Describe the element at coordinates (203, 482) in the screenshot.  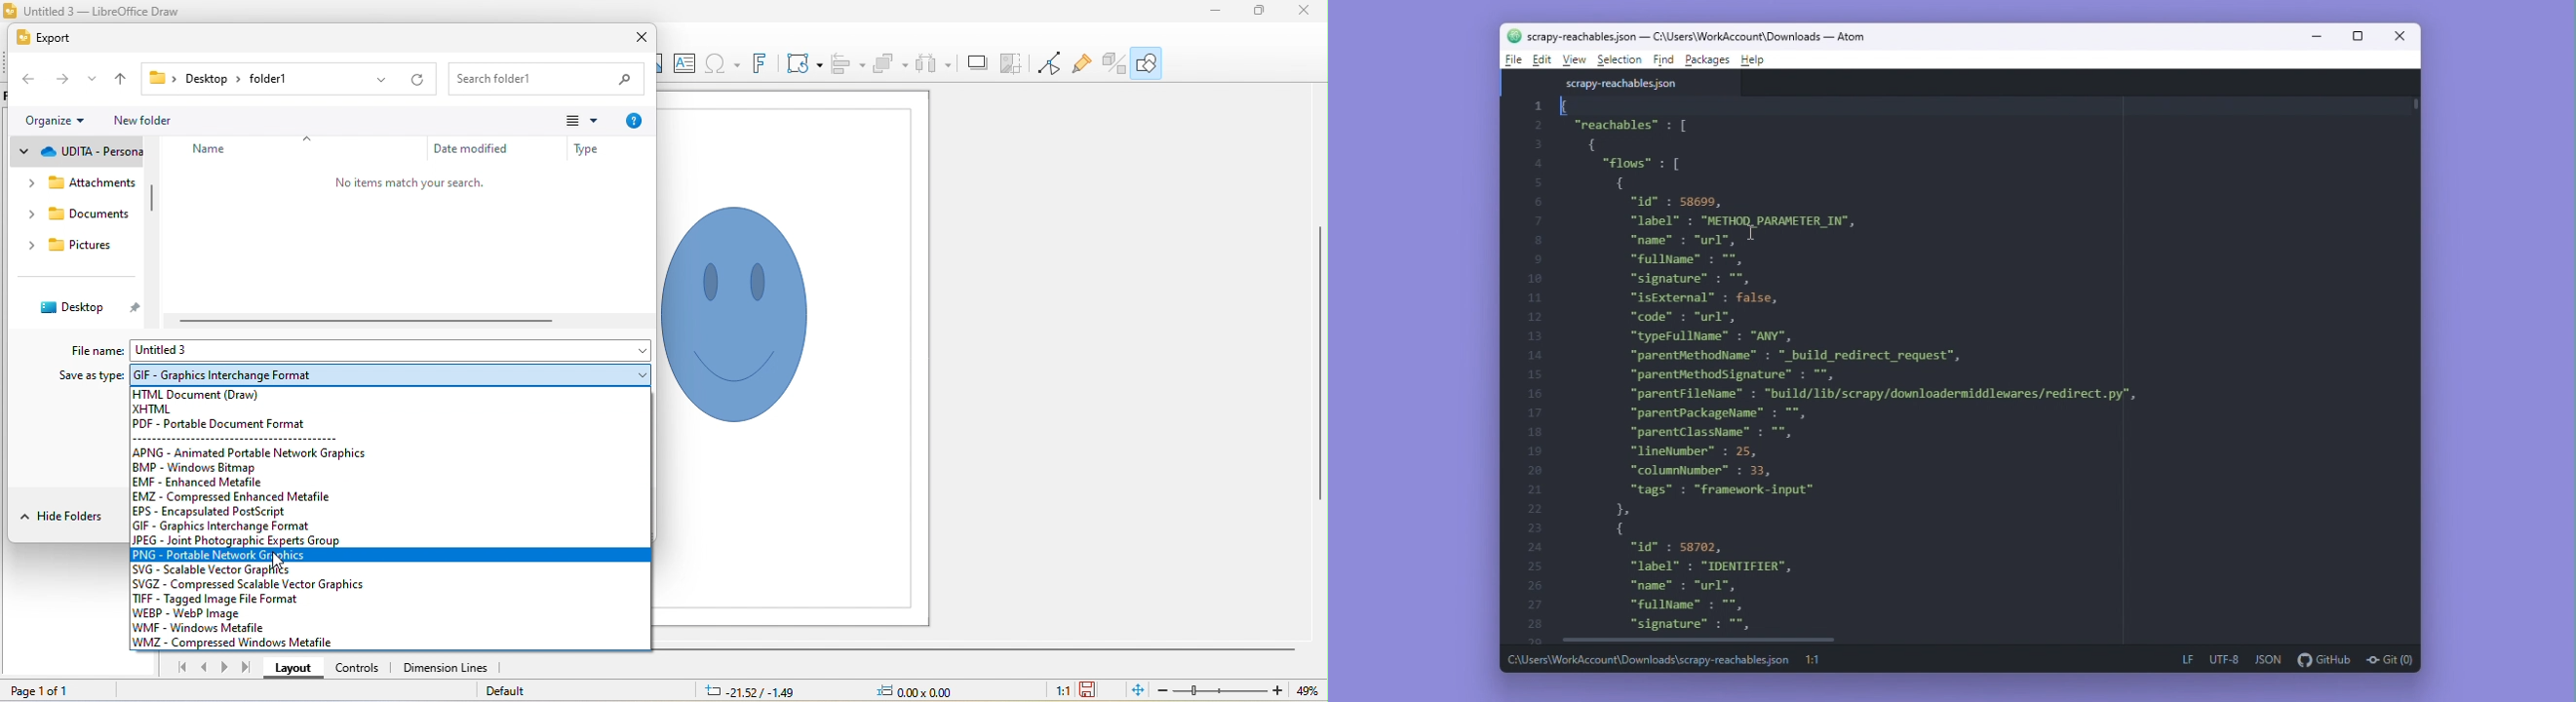
I see `EMF-enhanced metafile` at that location.